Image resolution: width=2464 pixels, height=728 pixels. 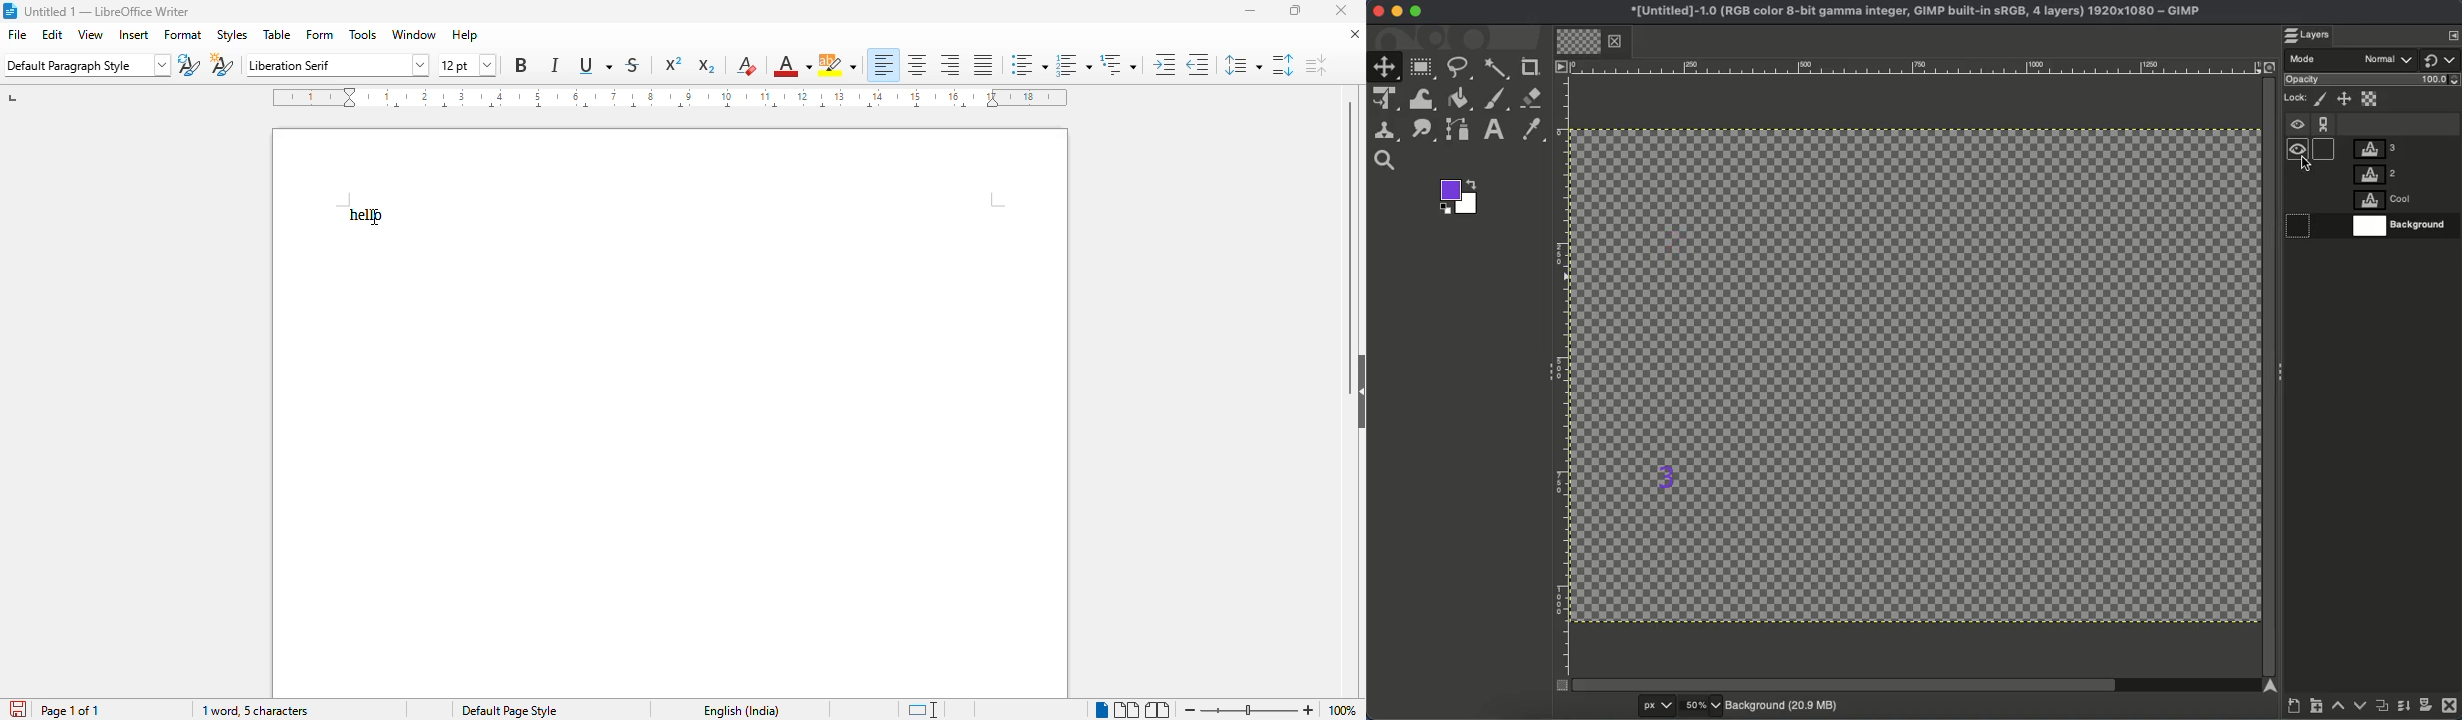 What do you see at coordinates (1534, 131) in the screenshot?
I see `Color picker` at bounding box center [1534, 131].